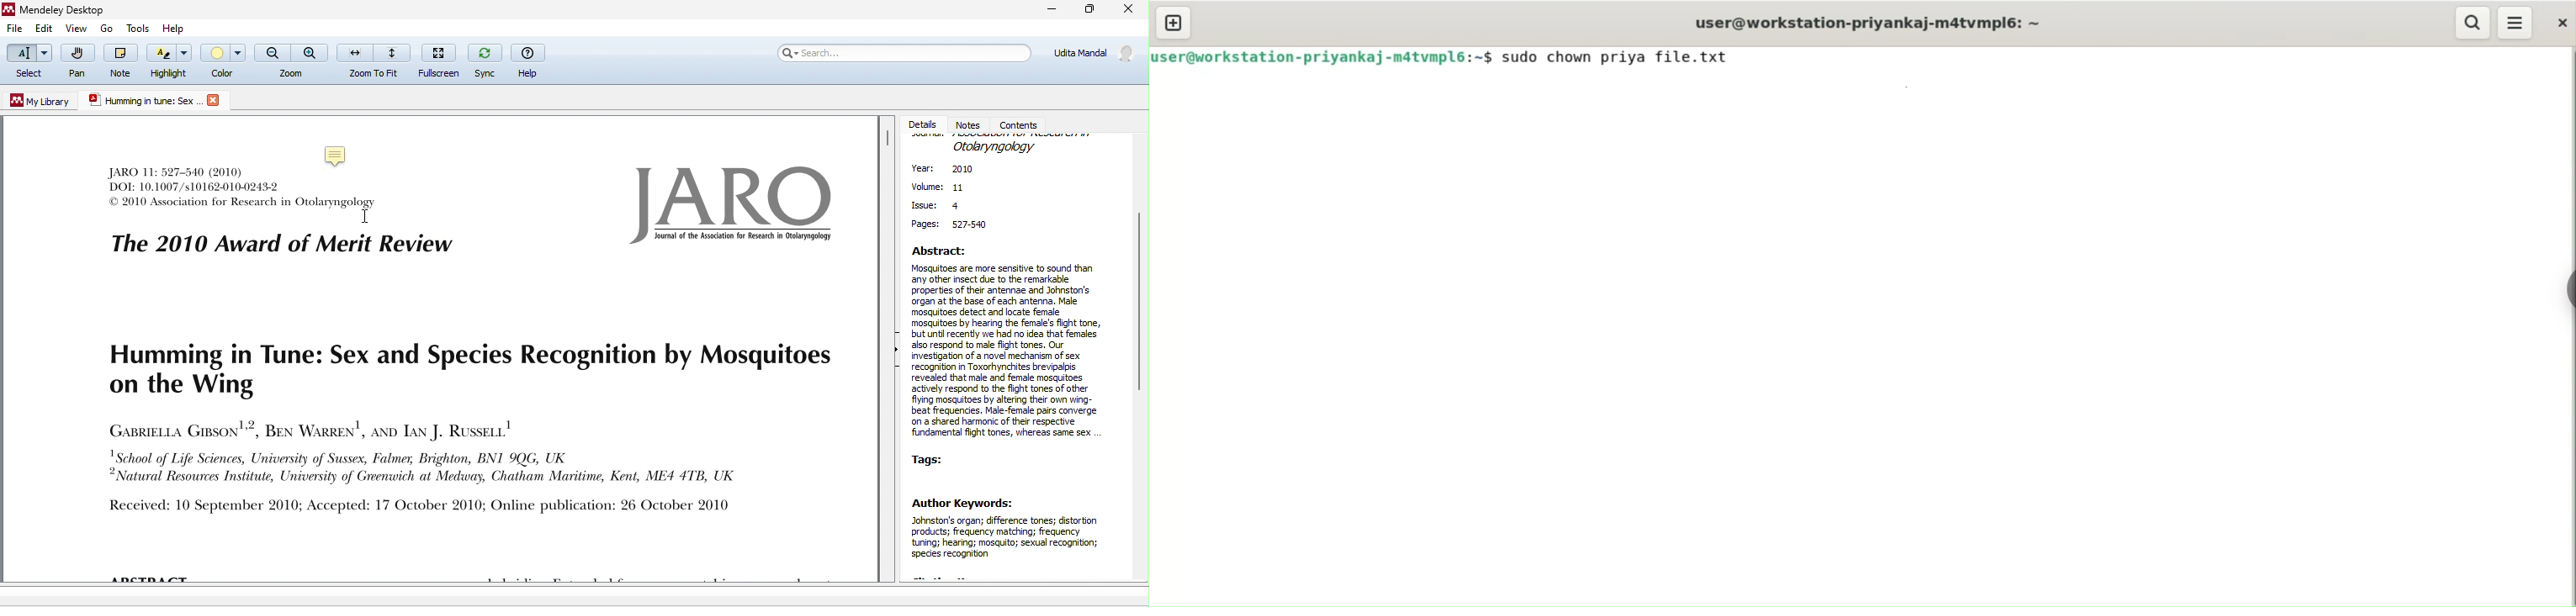 The height and width of the screenshot is (616, 2576). Describe the element at coordinates (1012, 536) in the screenshot. I see `author keywords` at that location.